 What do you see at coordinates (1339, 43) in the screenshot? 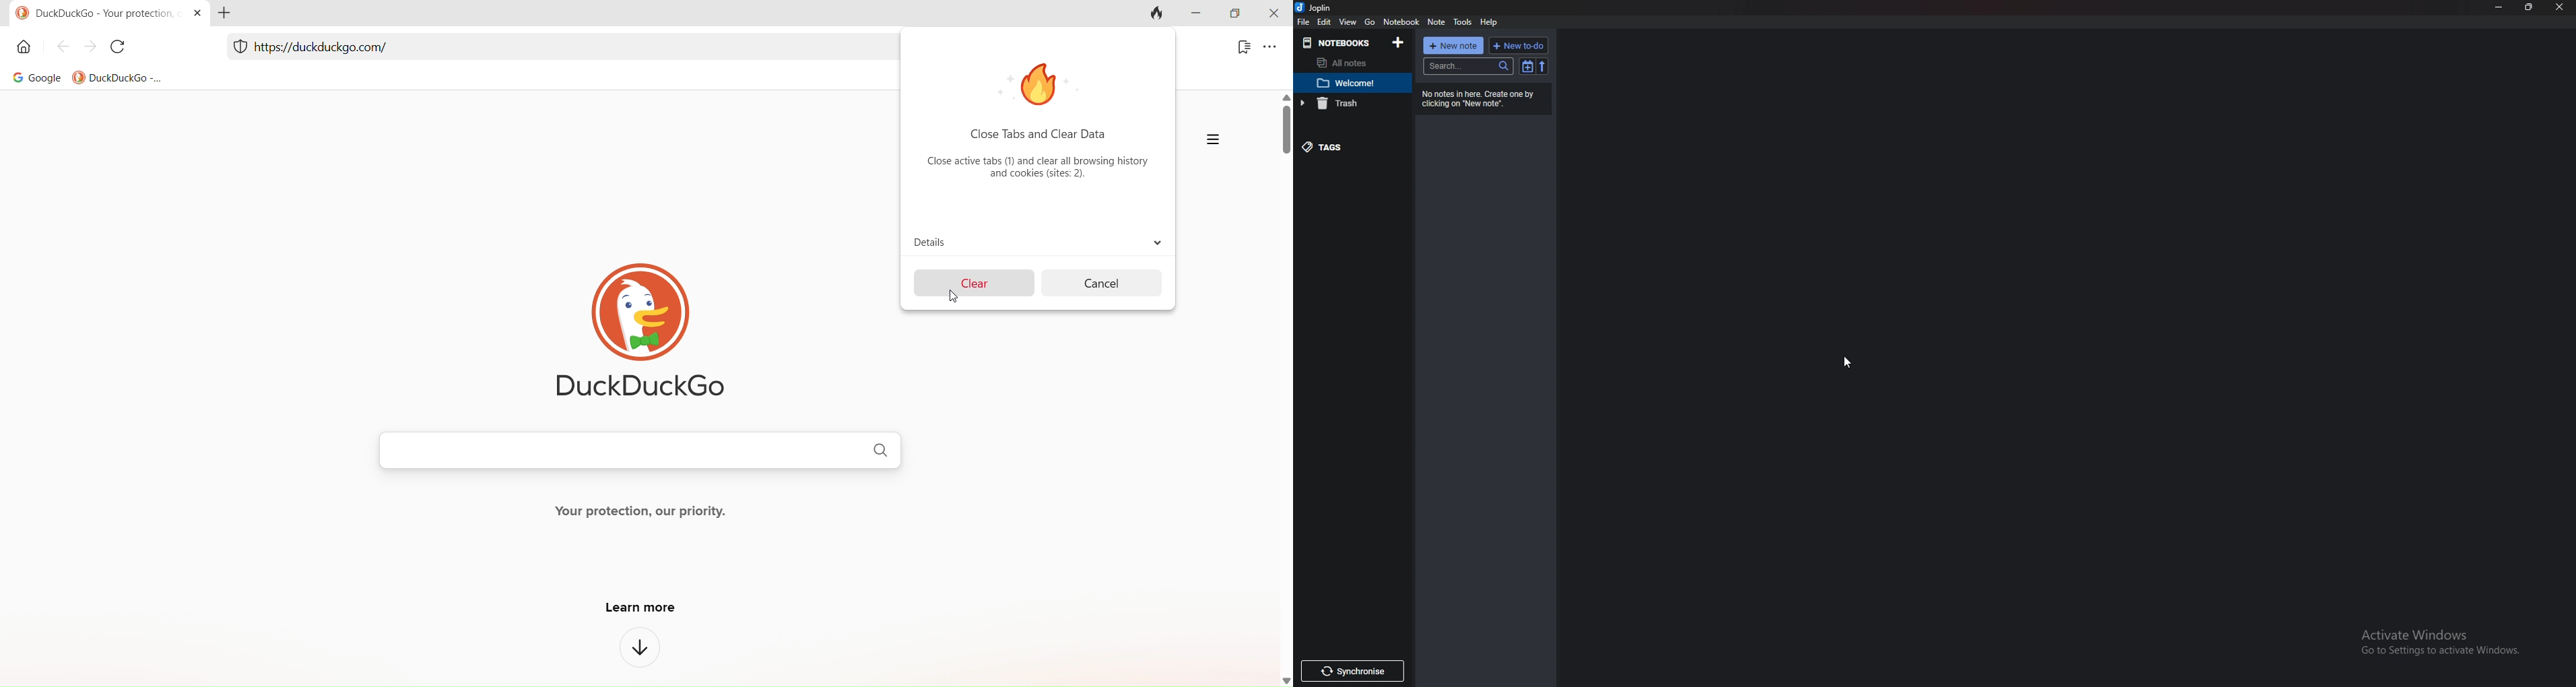
I see `Notebook` at bounding box center [1339, 43].